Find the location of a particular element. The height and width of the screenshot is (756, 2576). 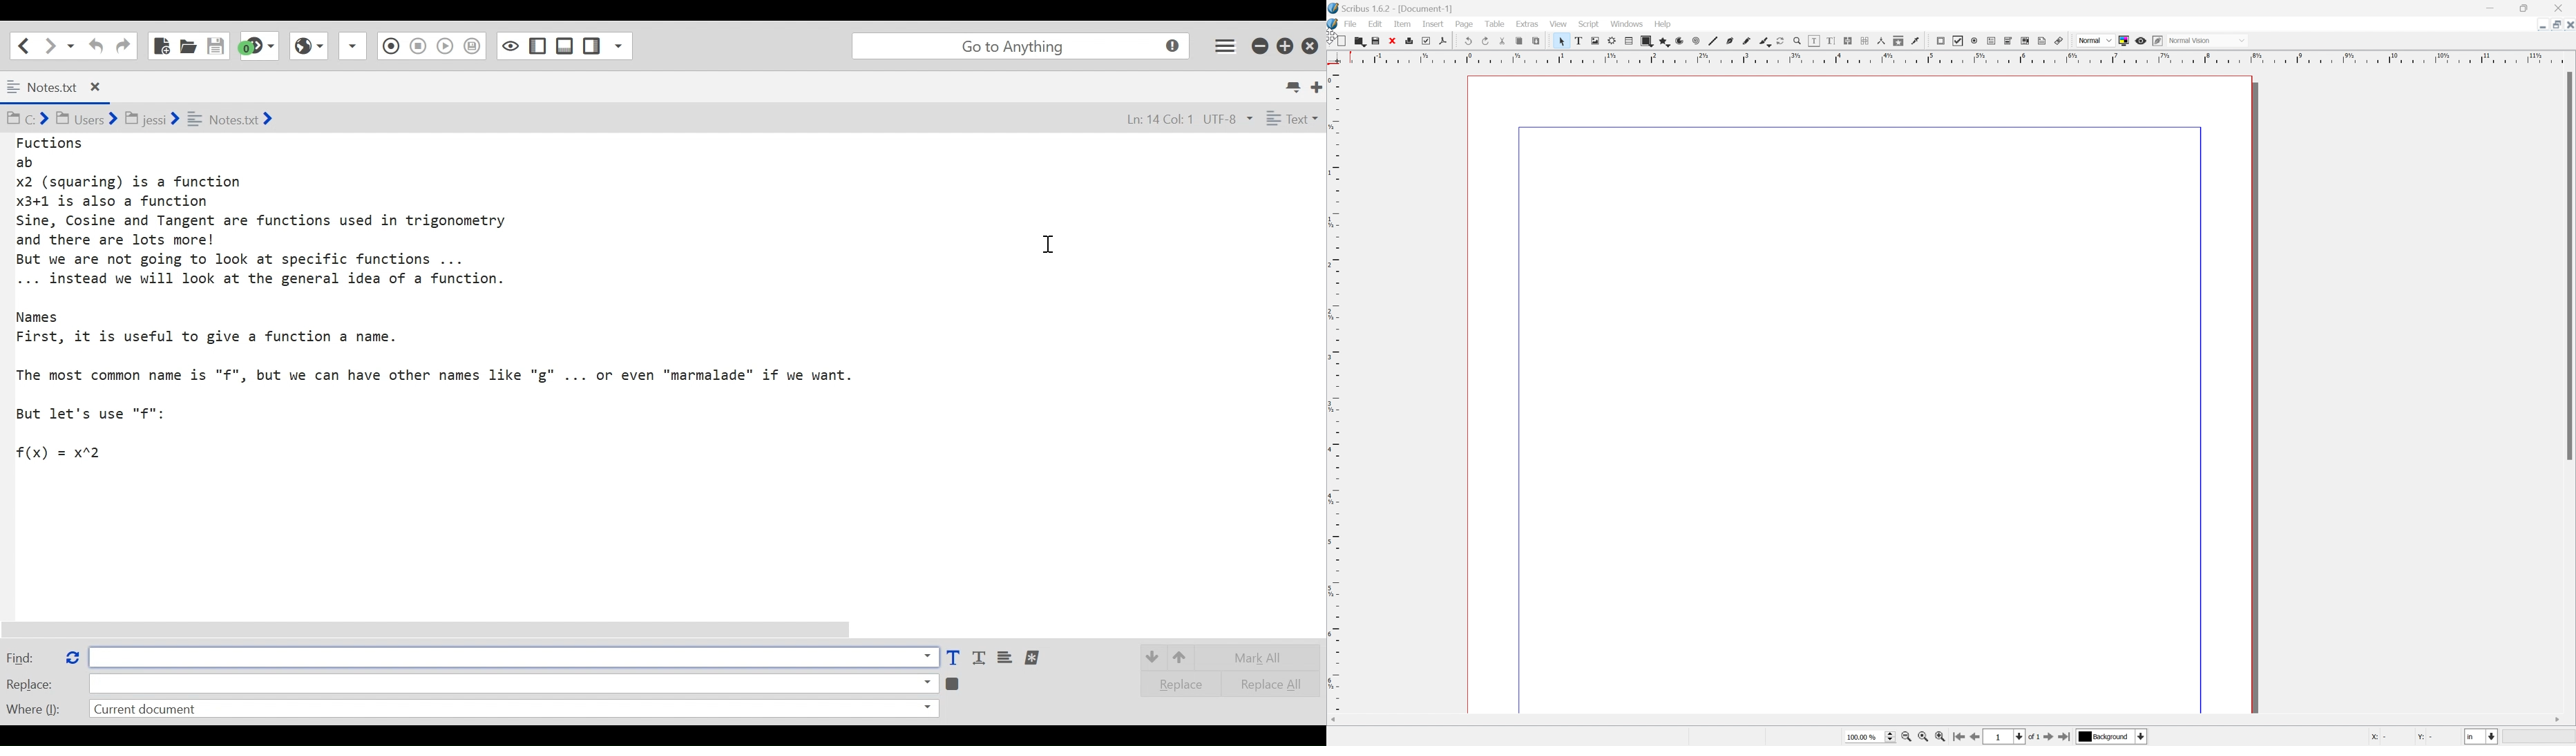

zoom out is located at coordinates (1907, 739).